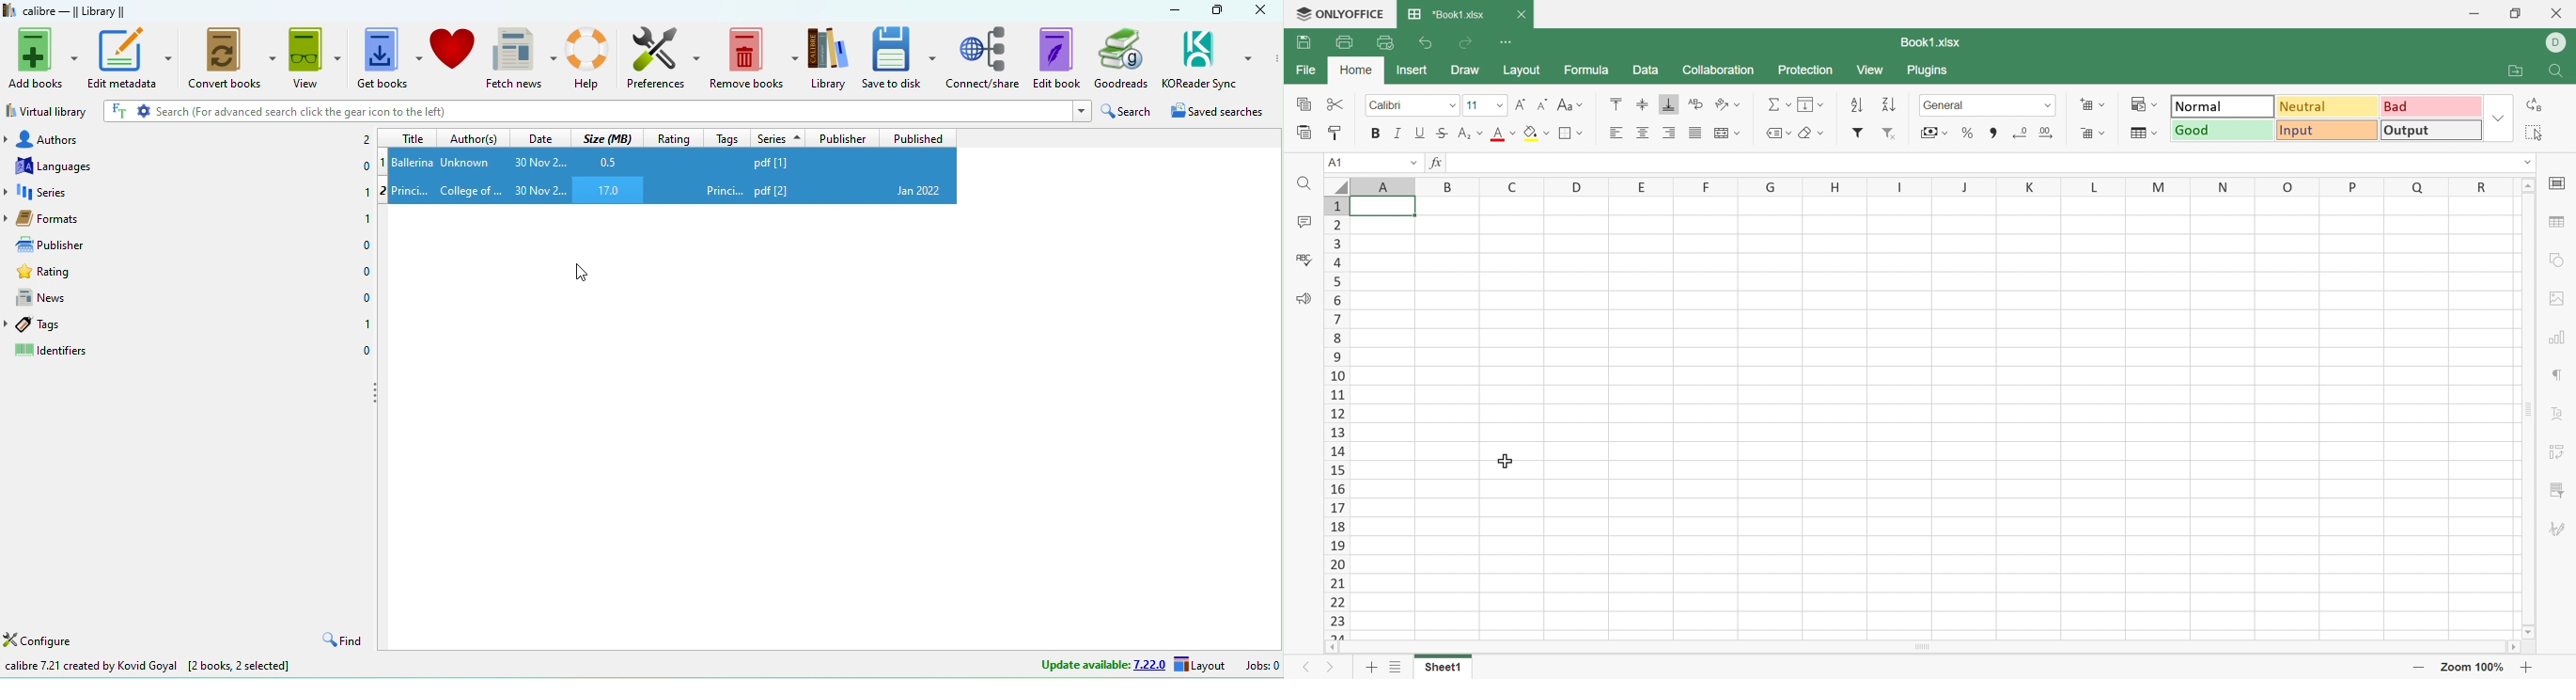  What do you see at coordinates (1343, 40) in the screenshot?
I see `Print` at bounding box center [1343, 40].